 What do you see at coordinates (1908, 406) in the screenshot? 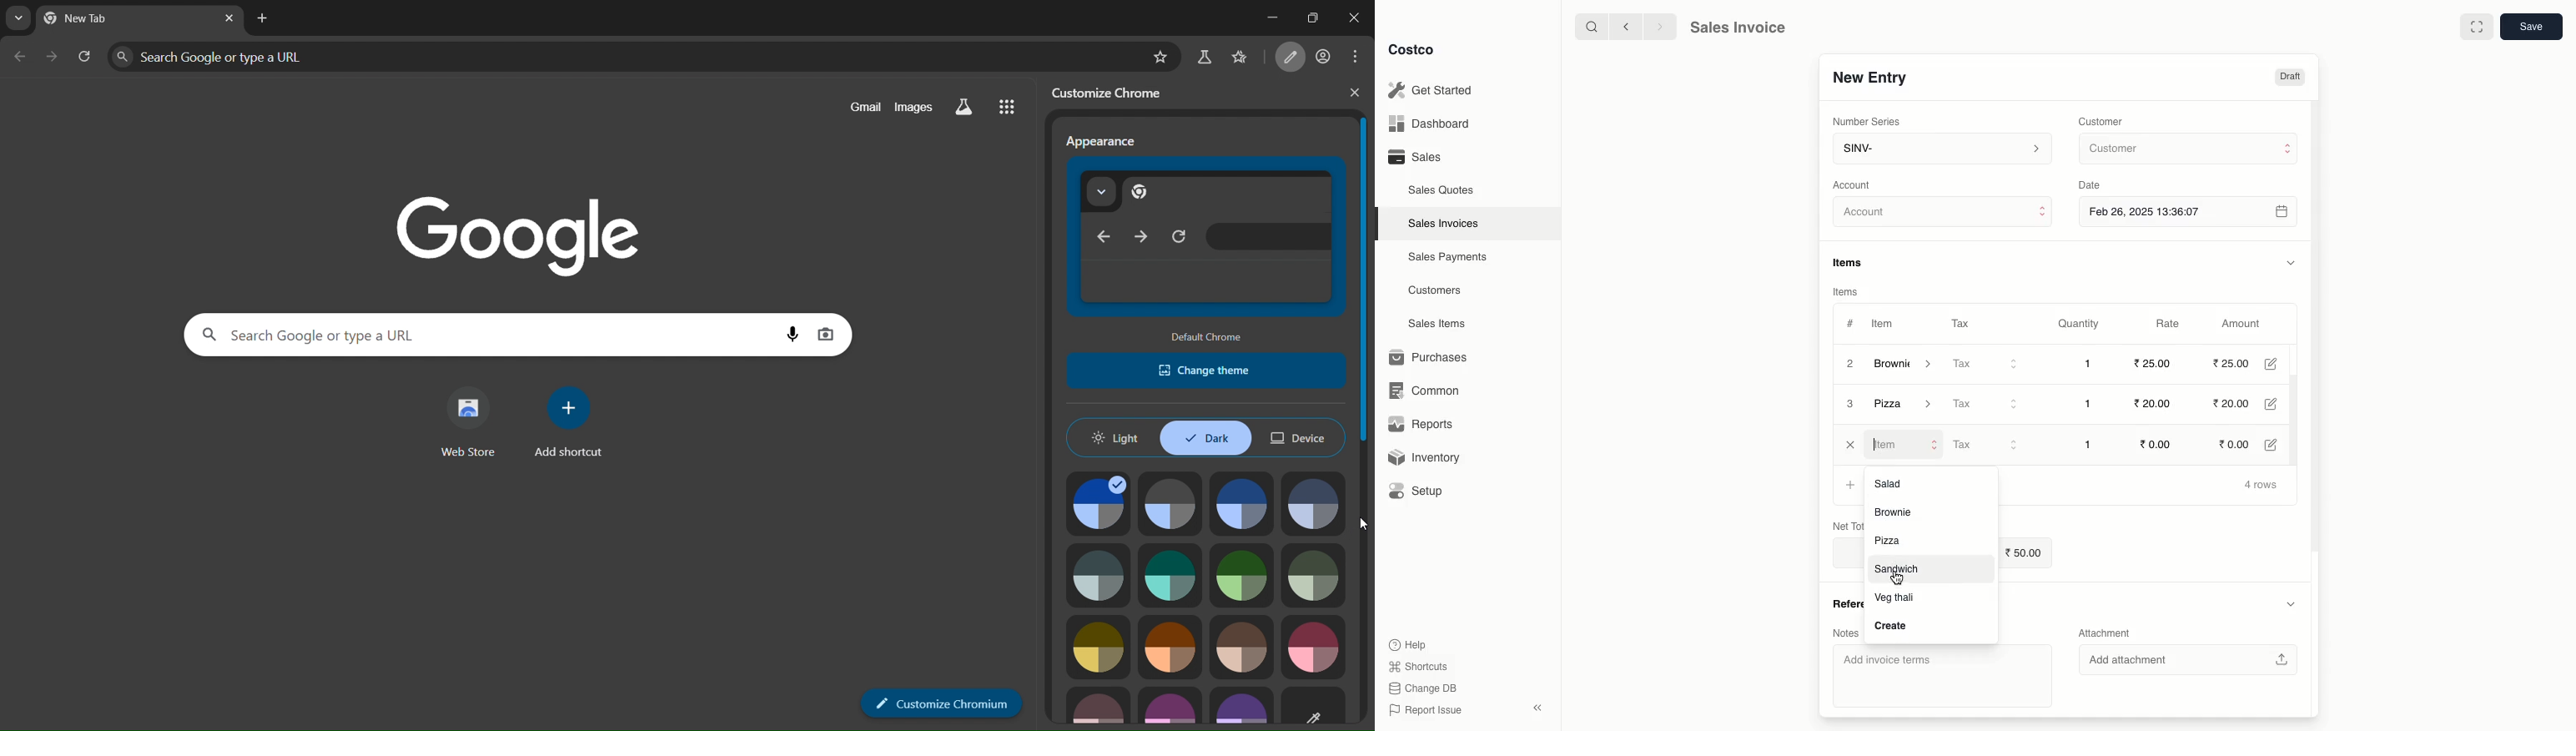
I see `Brownie` at bounding box center [1908, 406].